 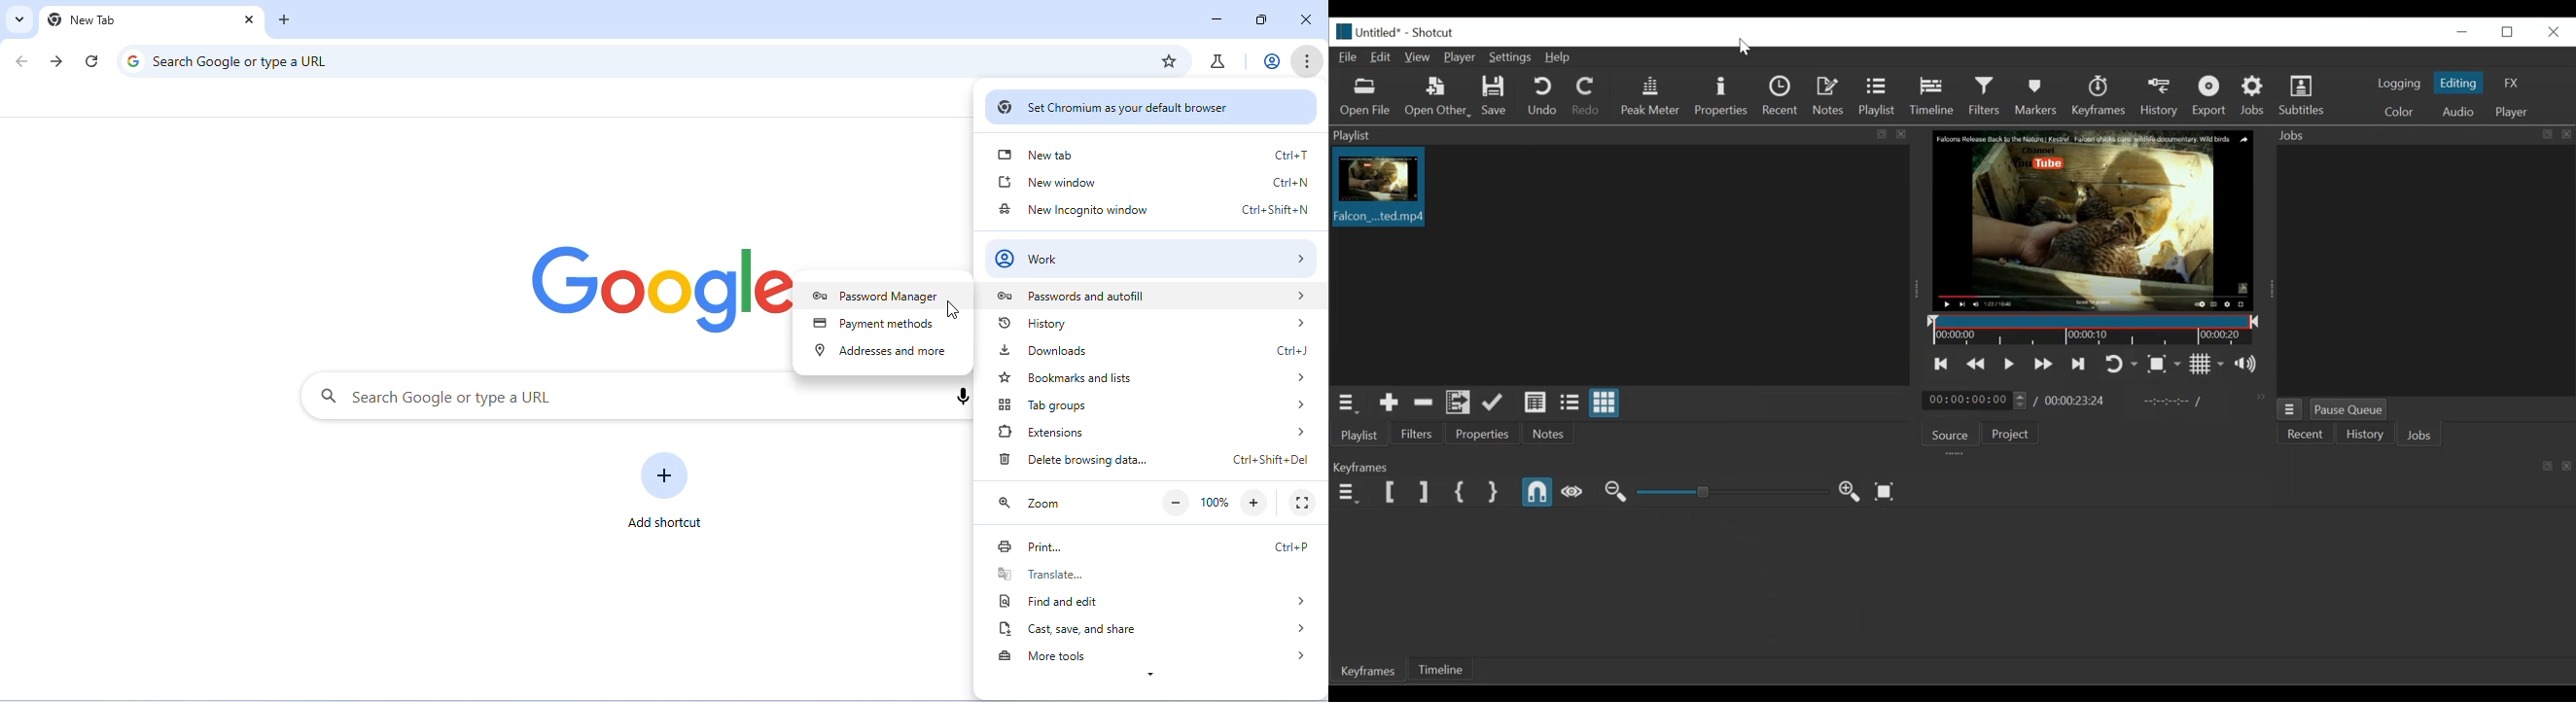 I want to click on Save, so click(x=1494, y=97).